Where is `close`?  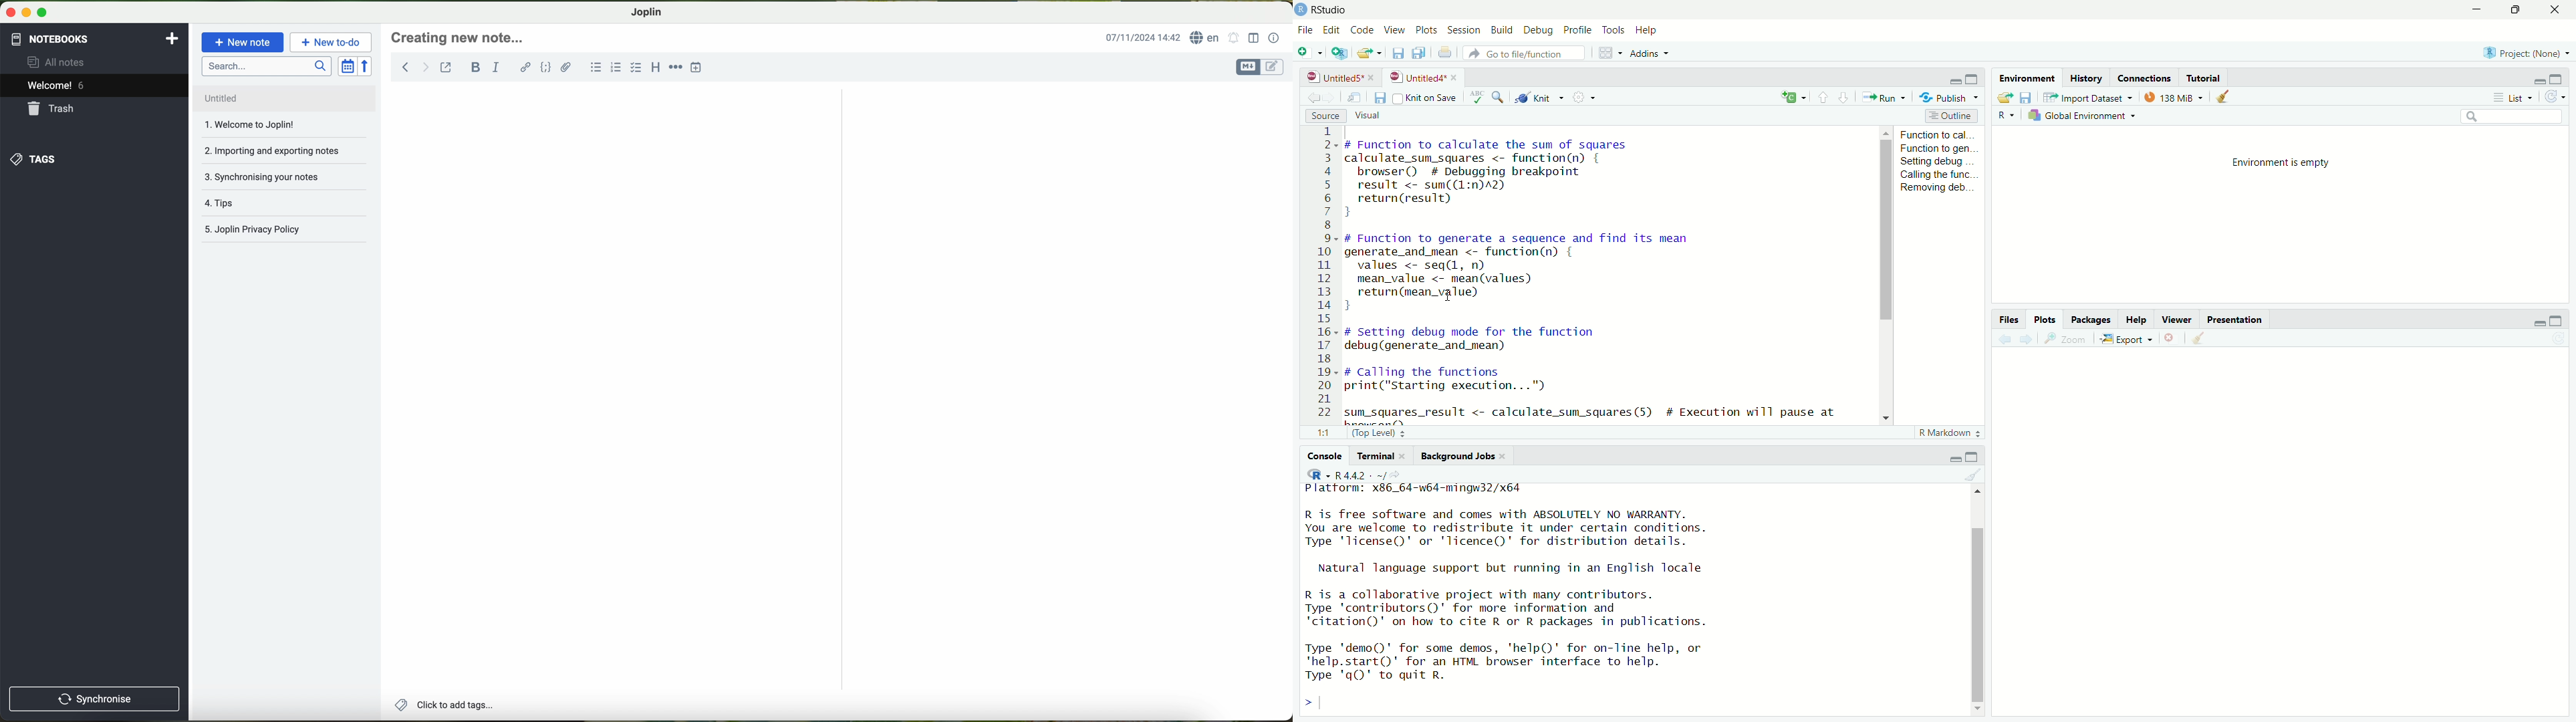 close is located at coordinates (1404, 455).